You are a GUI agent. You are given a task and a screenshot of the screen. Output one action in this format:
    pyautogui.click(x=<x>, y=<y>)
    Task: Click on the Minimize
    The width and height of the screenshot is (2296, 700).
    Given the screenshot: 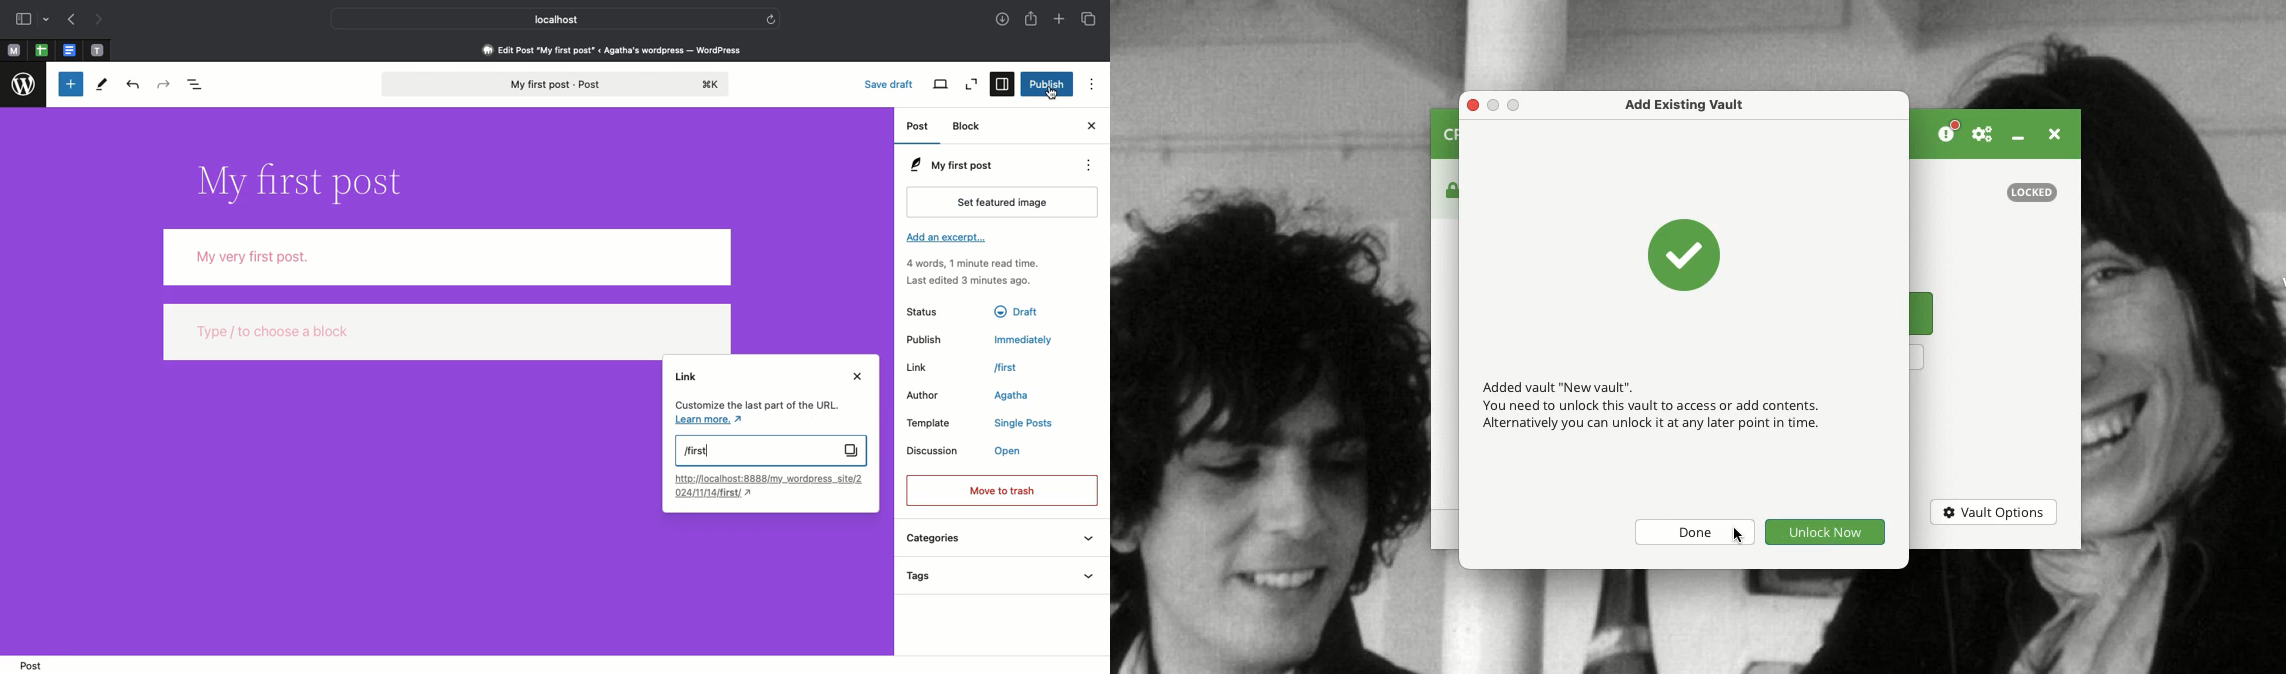 What is the action you would take?
    pyautogui.click(x=2022, y=140)
    